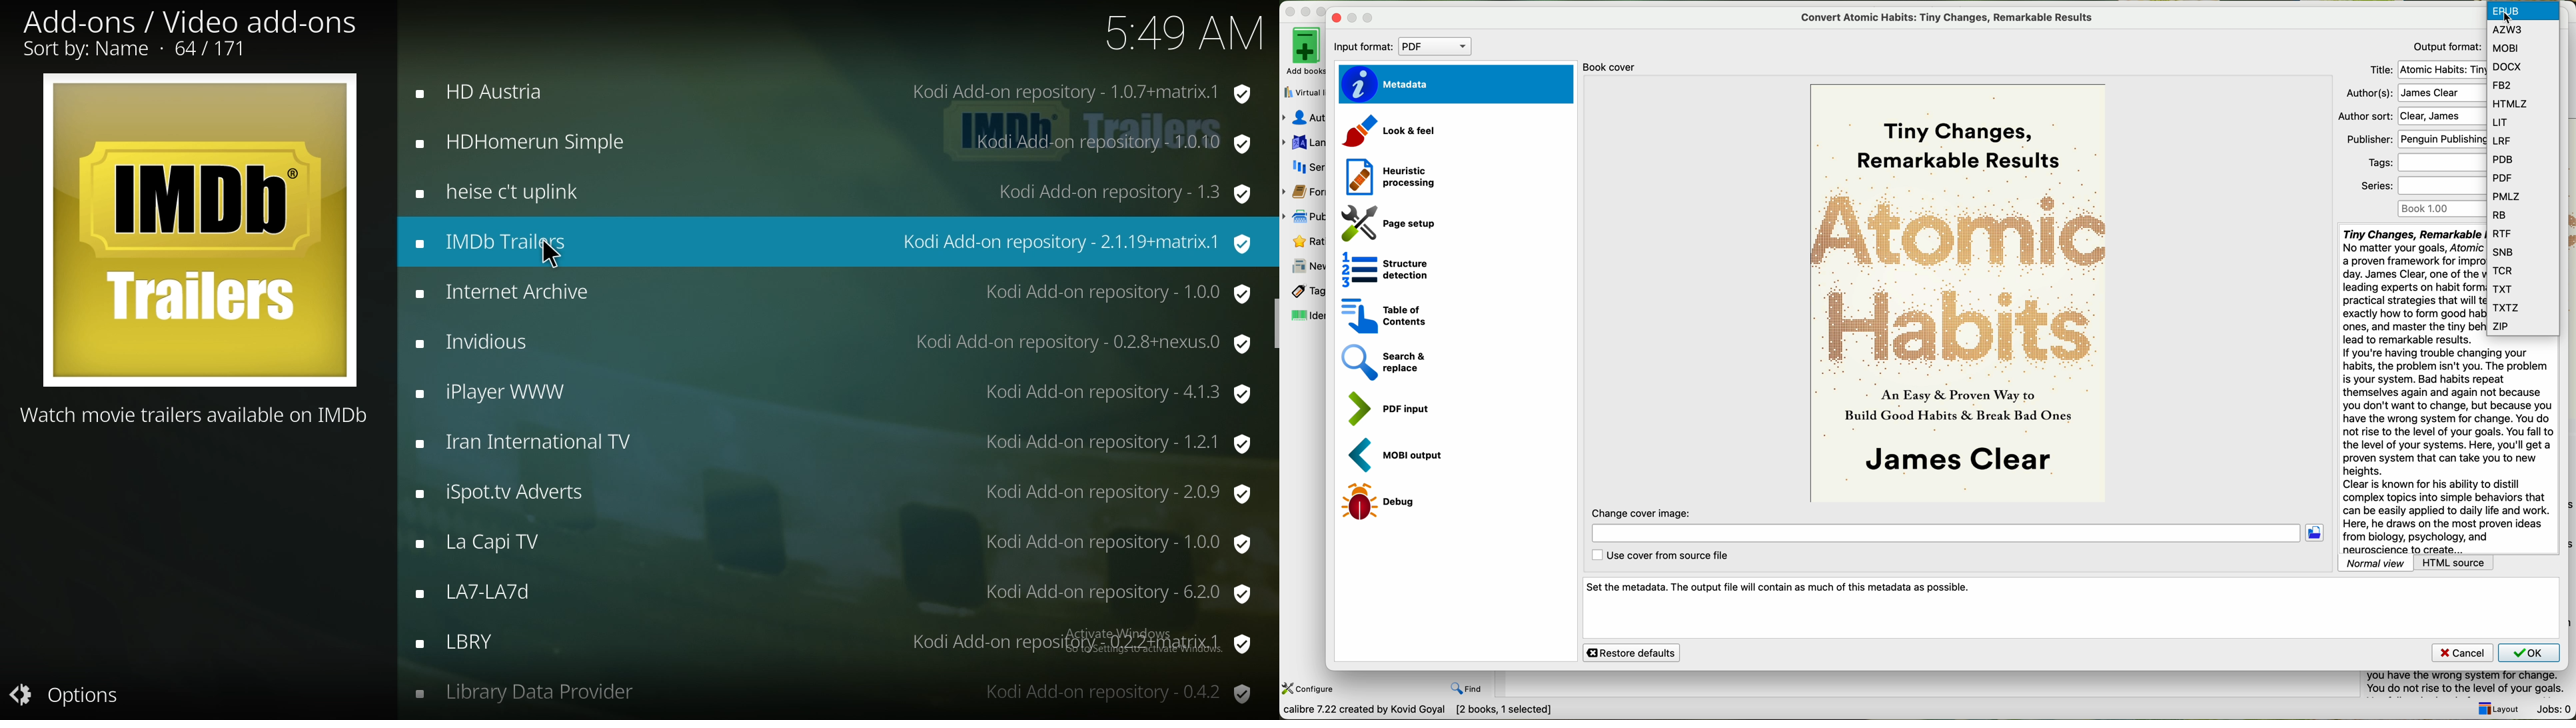 Image resolution: width=2576 pixels, height=728 pixels. I want to click on series, so click(1304, 166).